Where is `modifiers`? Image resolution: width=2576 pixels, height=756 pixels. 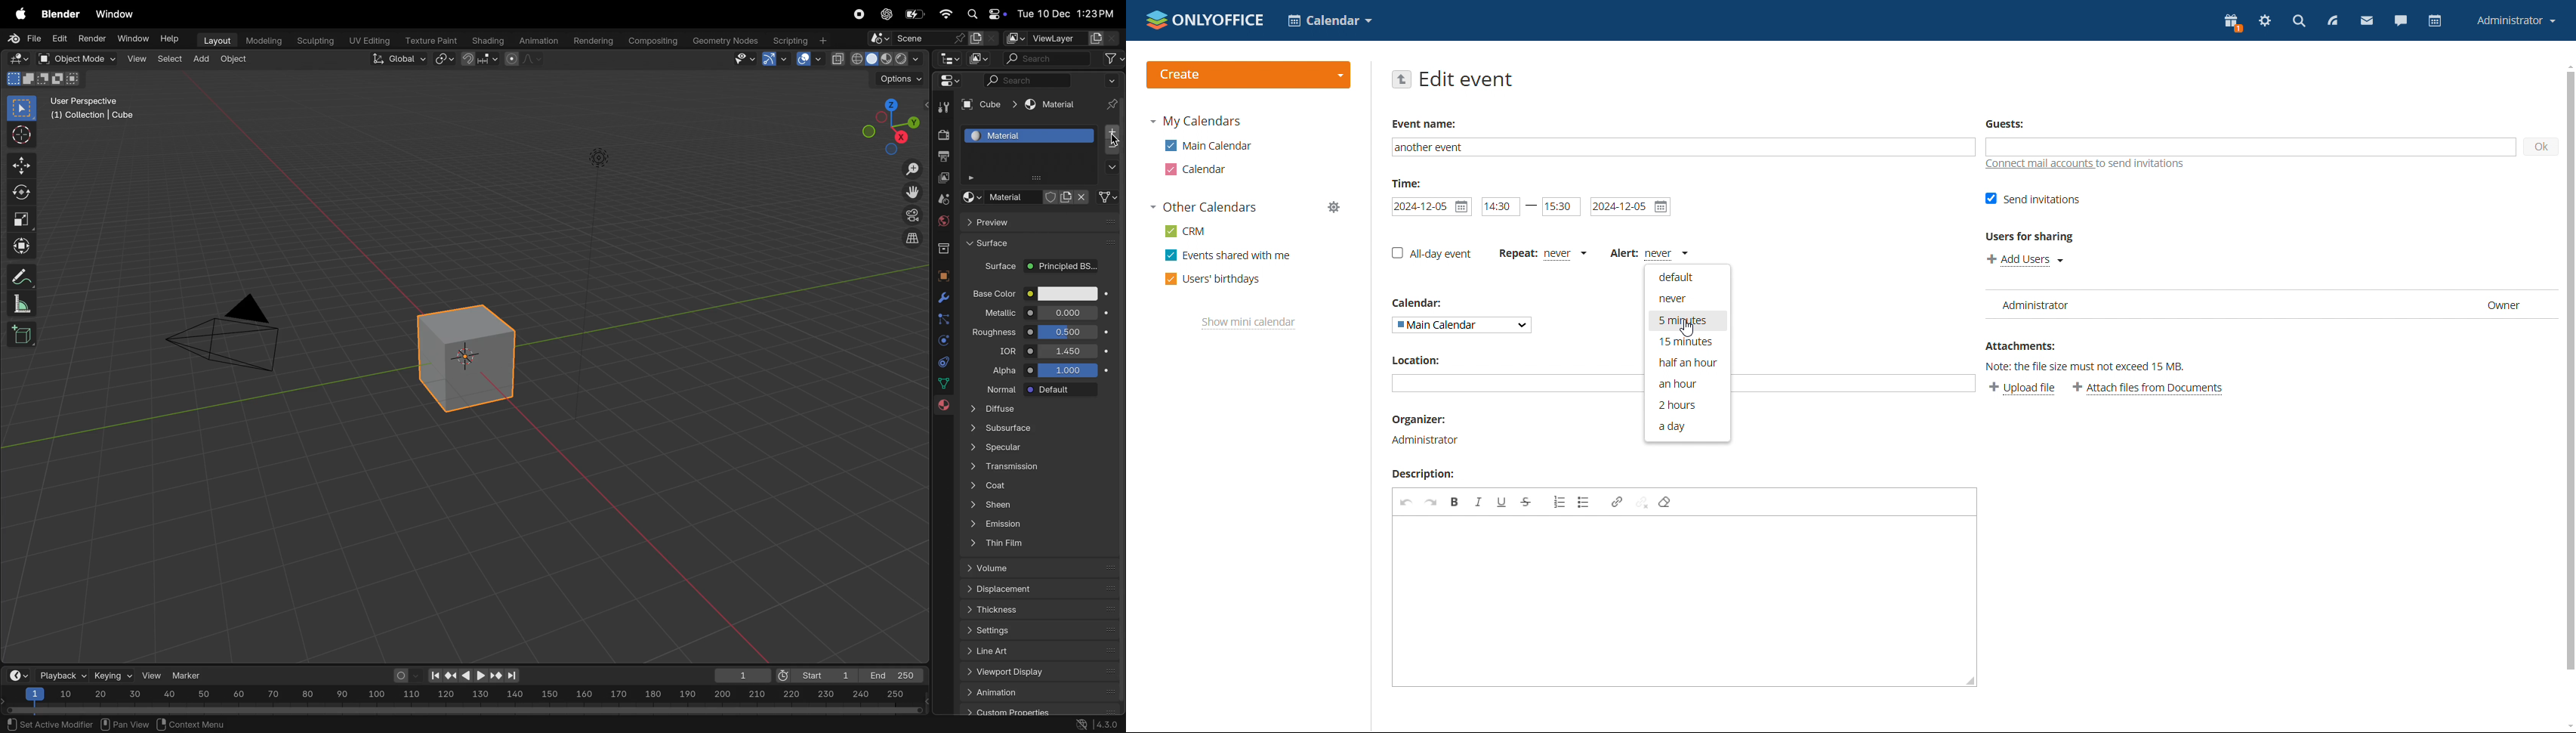
modifiers is located at coordinates (941, 299).